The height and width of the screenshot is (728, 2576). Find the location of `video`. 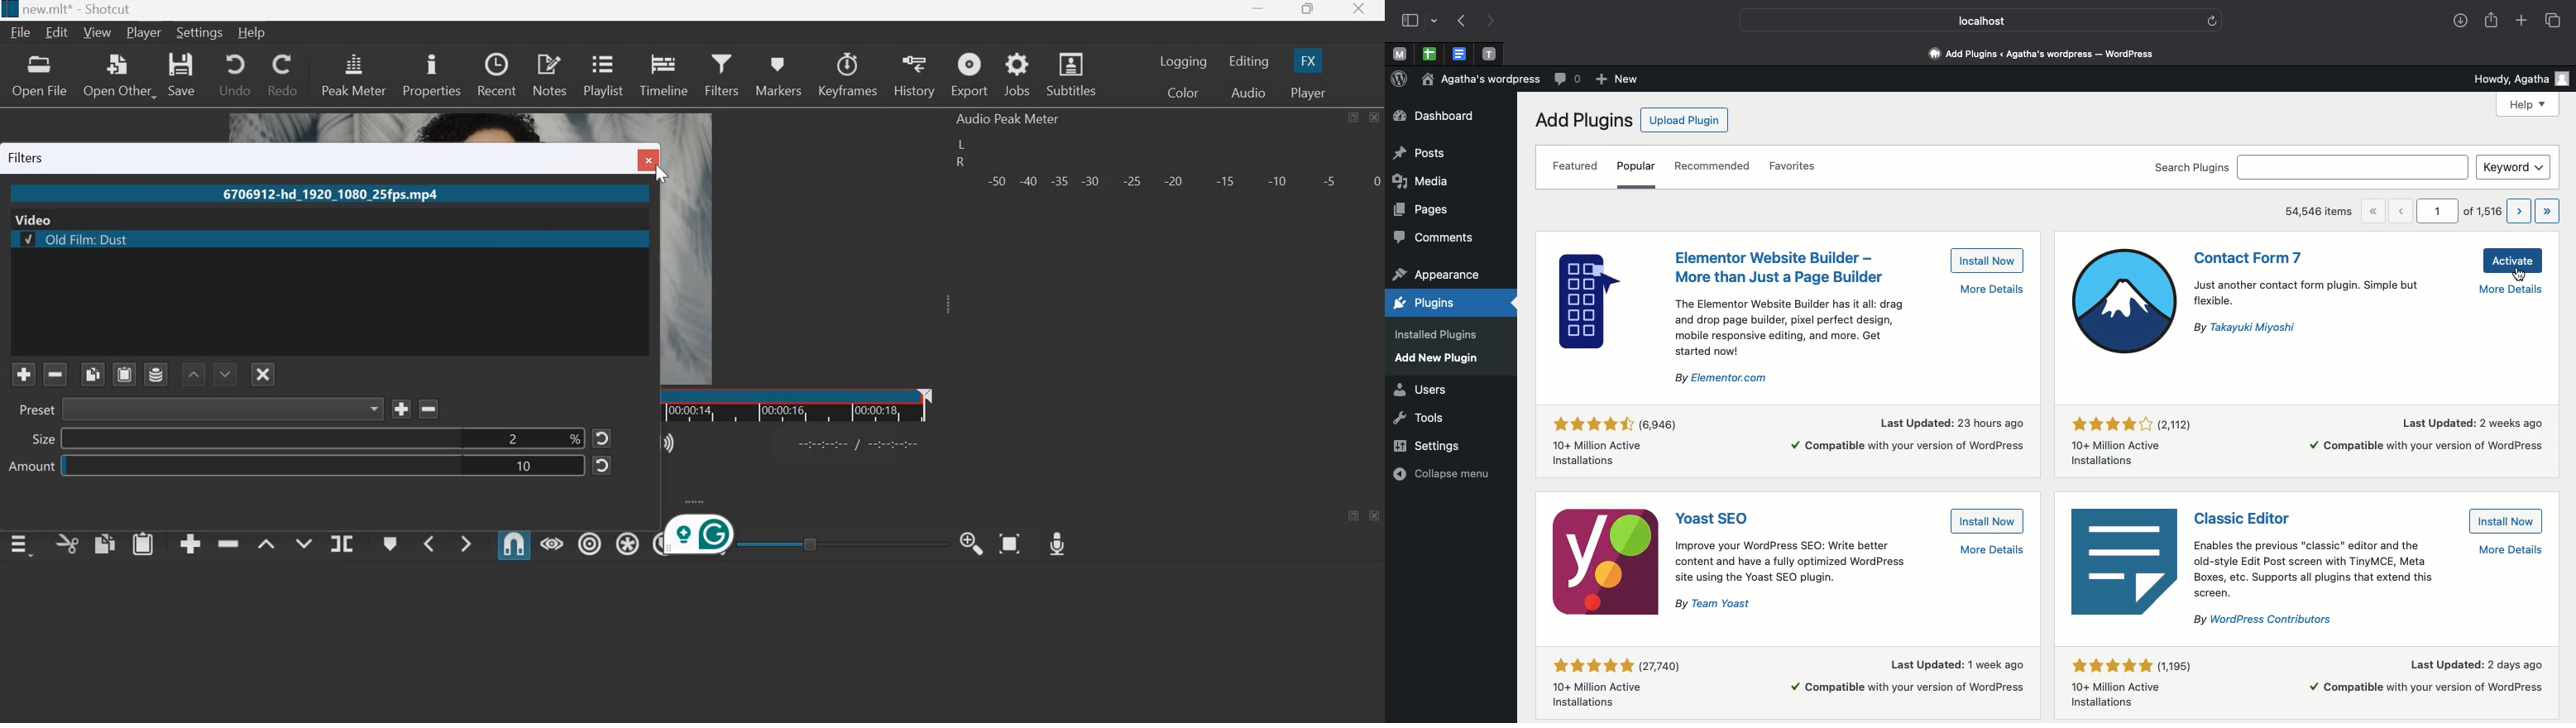

video is located at coordinates (38, 219).